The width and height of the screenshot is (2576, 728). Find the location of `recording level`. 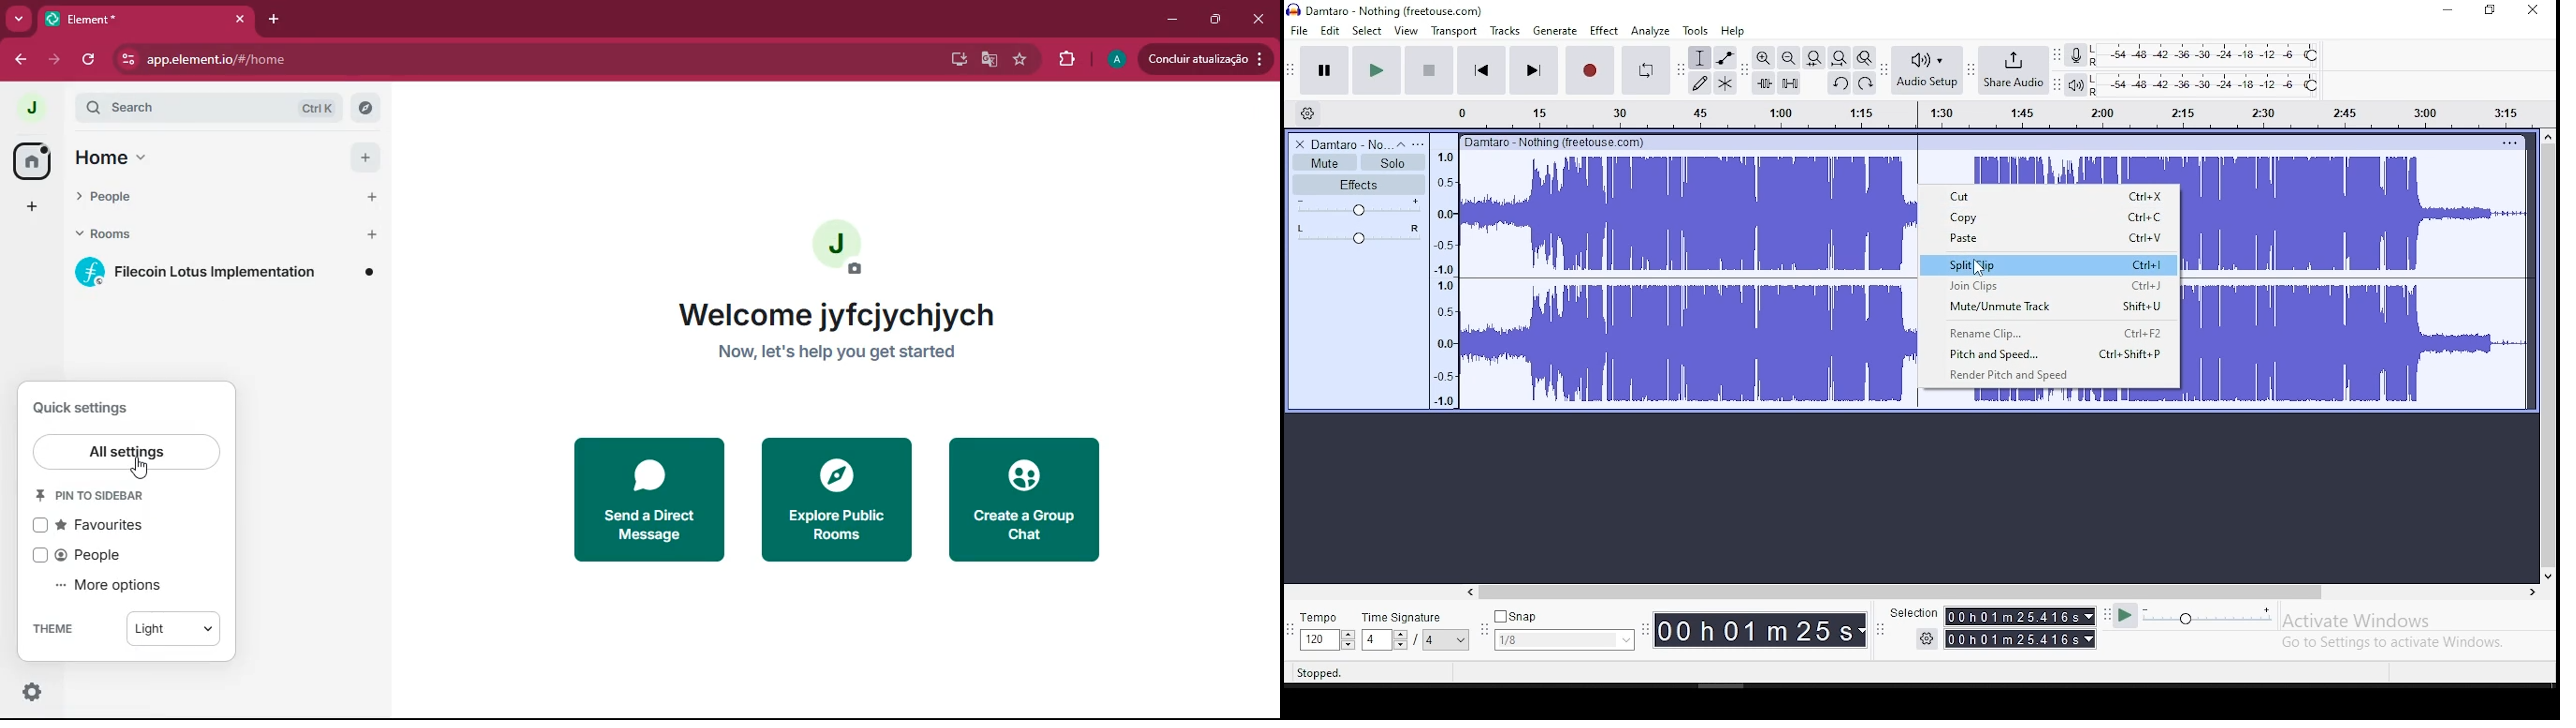

recording level is located at coordinates (2204, 56).